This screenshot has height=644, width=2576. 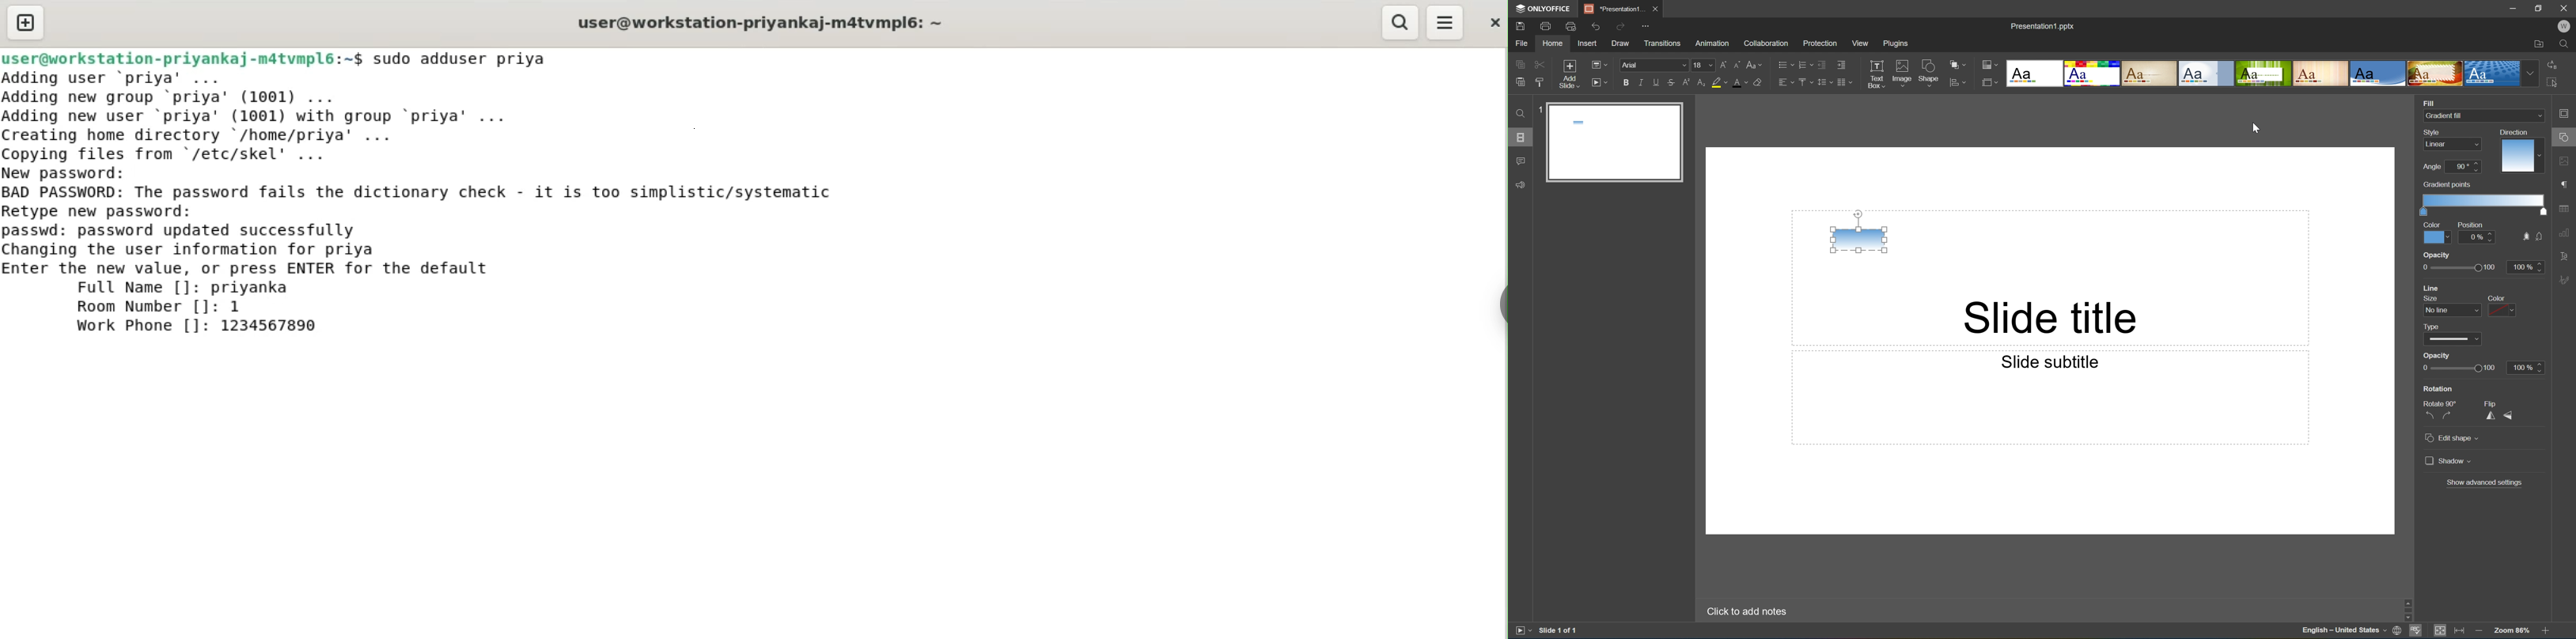 What do you see at coordinates (2435, 326) in the screenshot?
I see `type` at bounding box center [2435, 326].